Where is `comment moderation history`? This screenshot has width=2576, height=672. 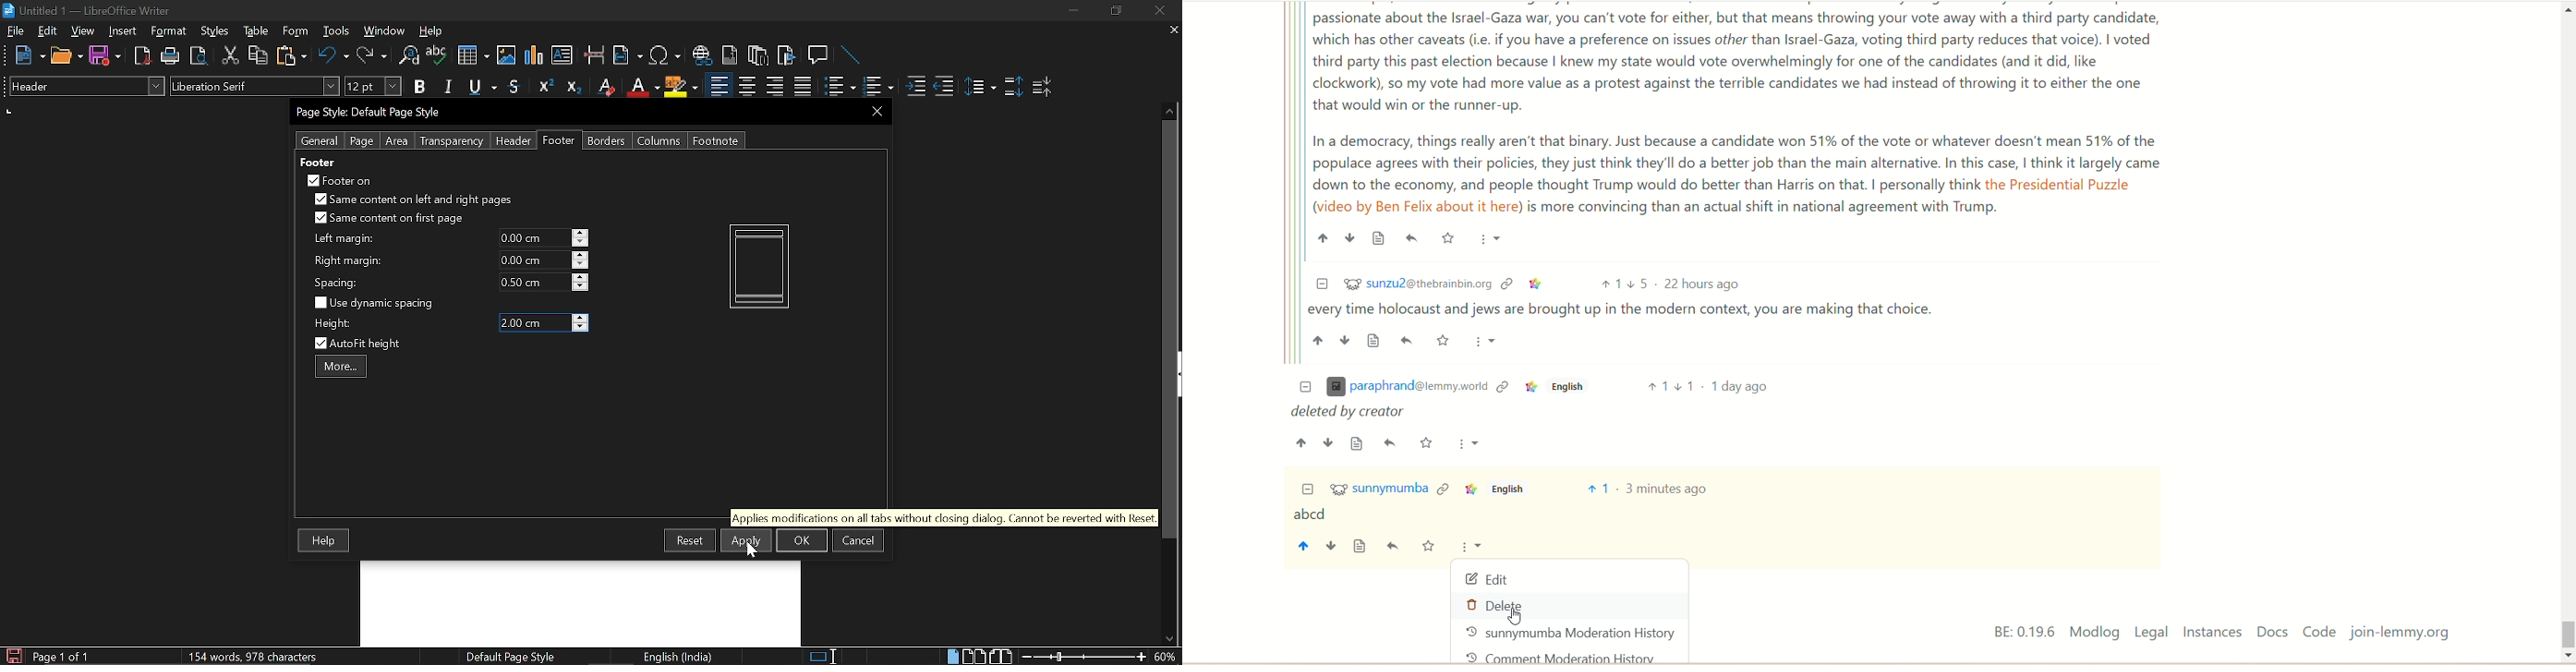
comment moderation history is located at coordinates (1566, 656).